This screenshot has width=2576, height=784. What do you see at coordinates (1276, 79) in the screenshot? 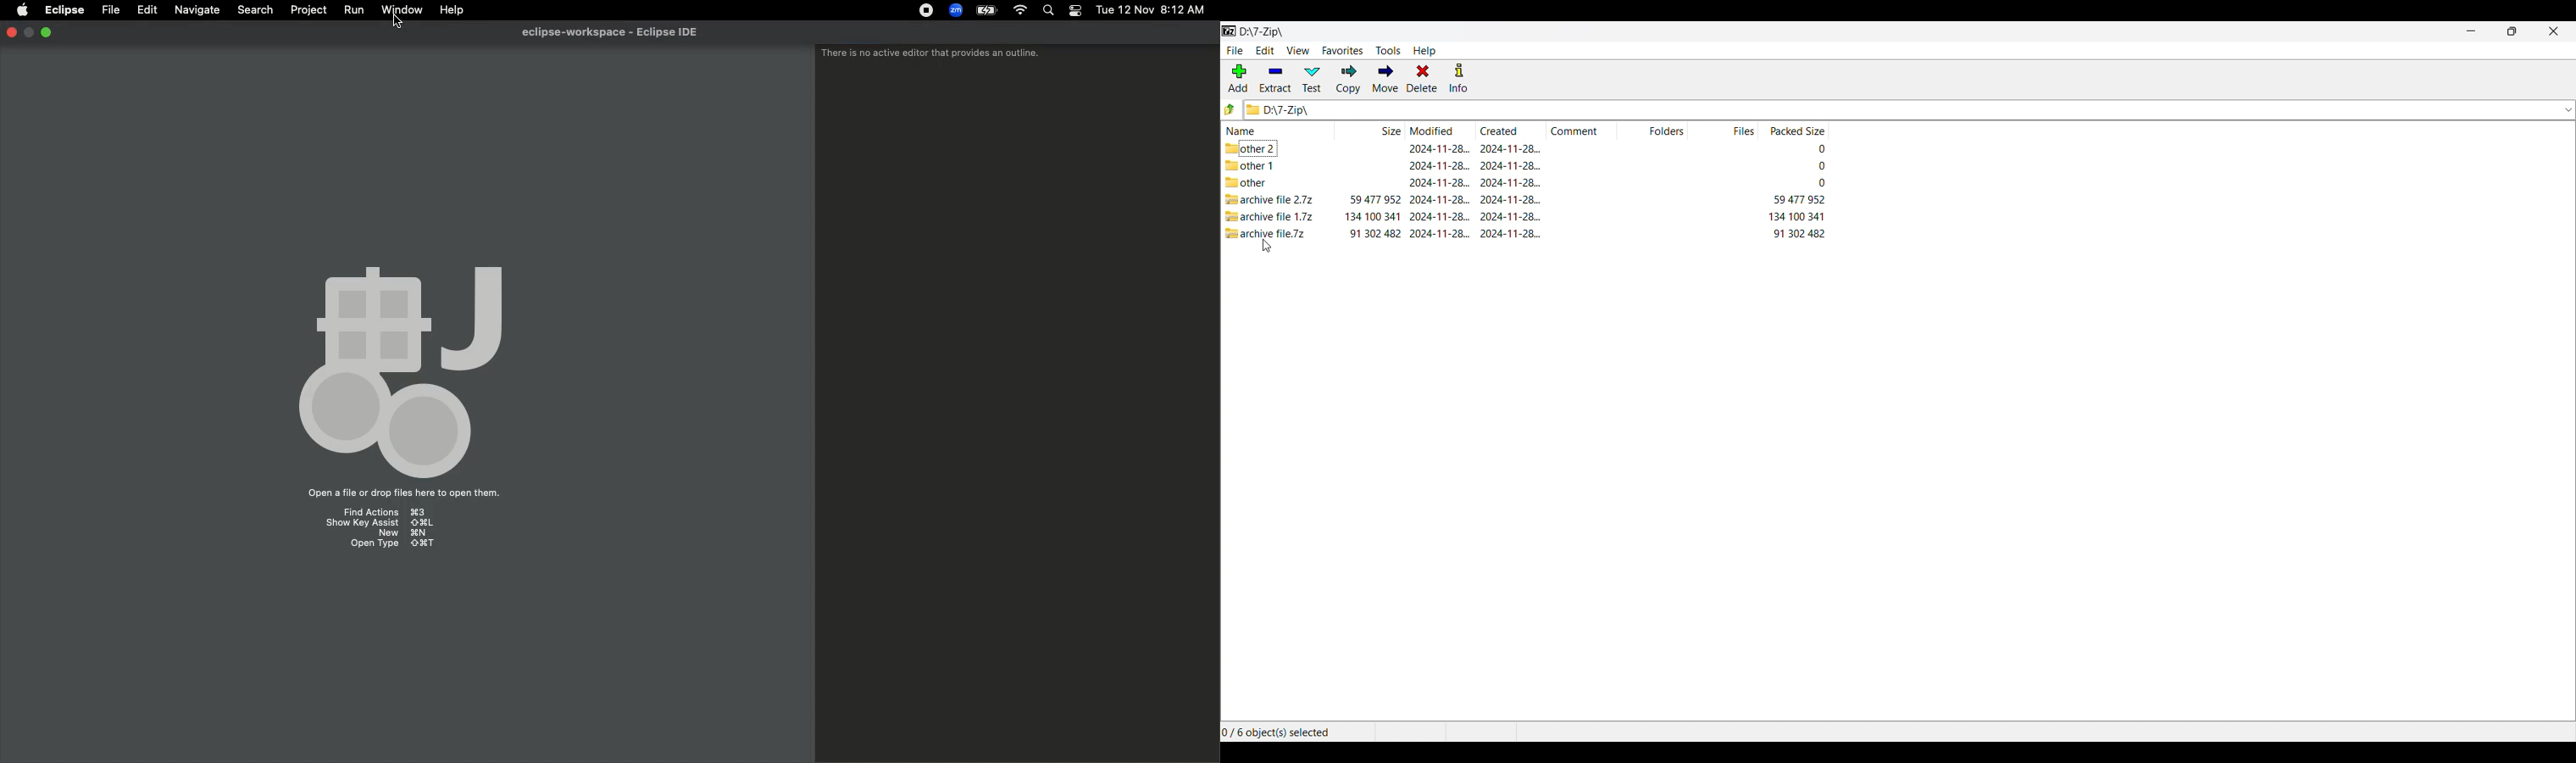
I see `Extract` at bounding box center [1276, 79].